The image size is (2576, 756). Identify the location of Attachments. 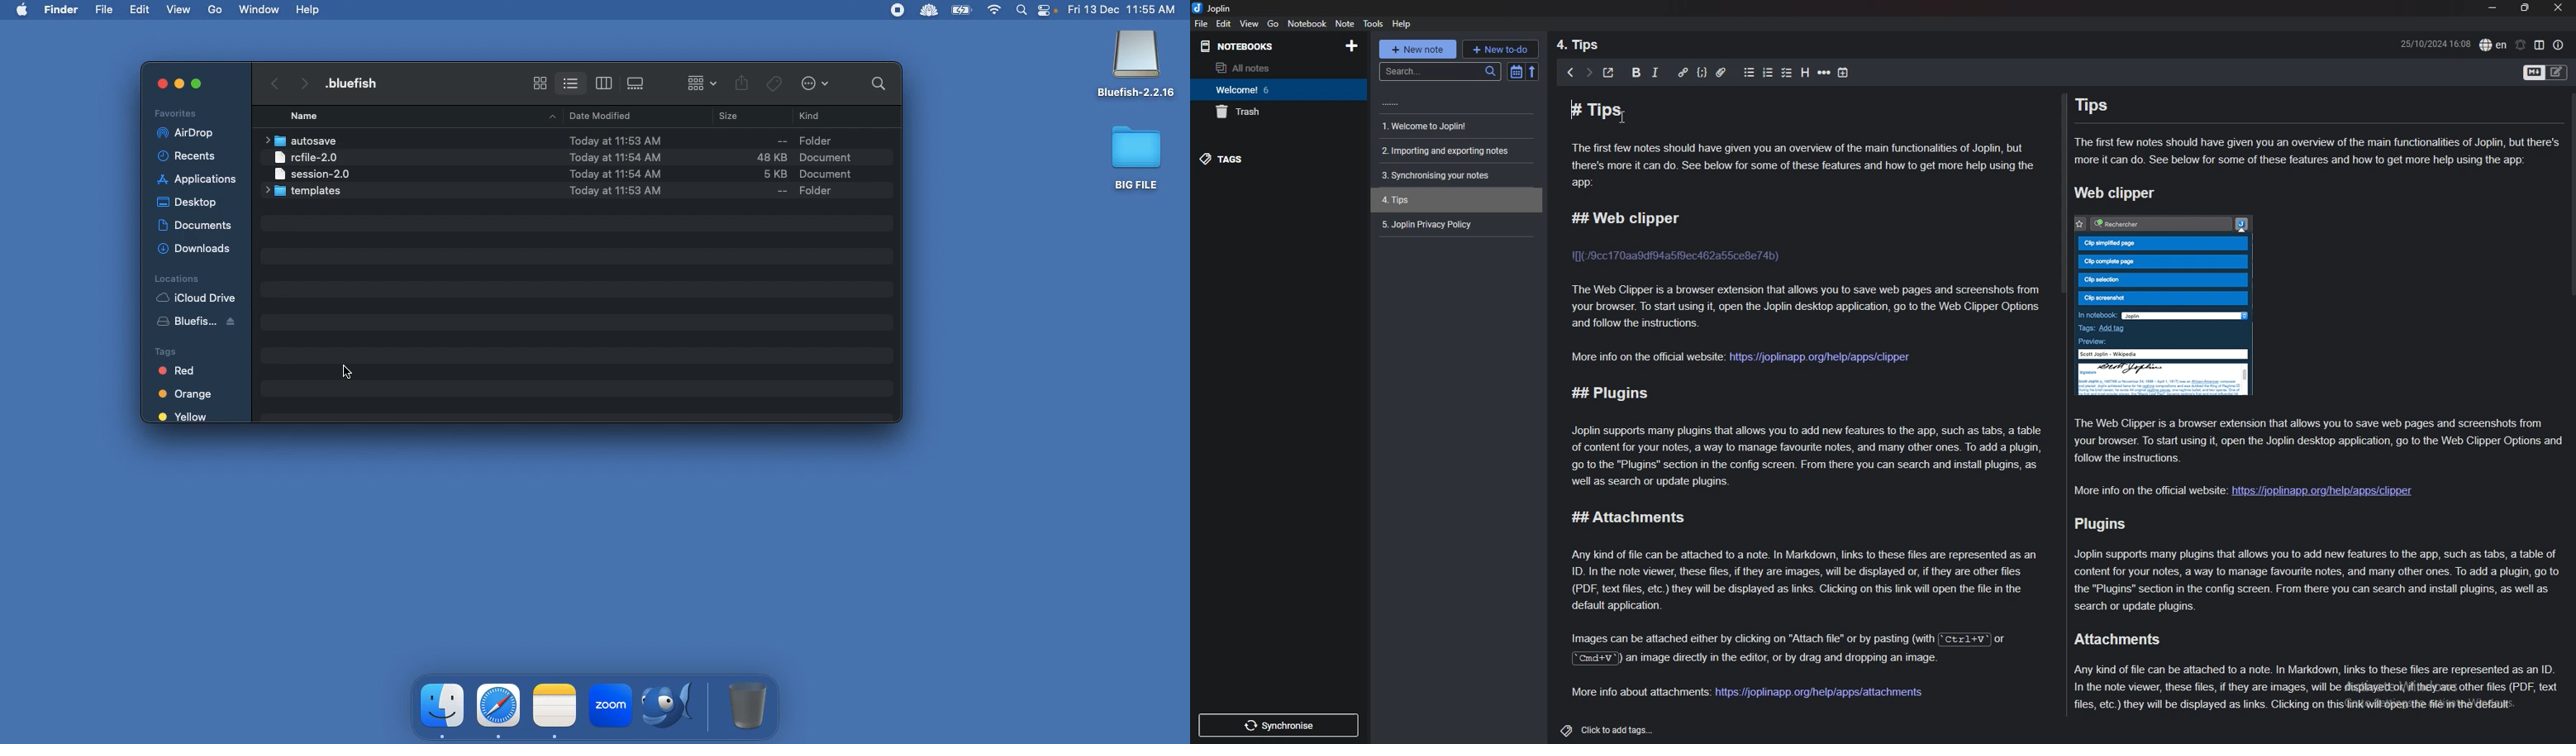
(2110, 639).